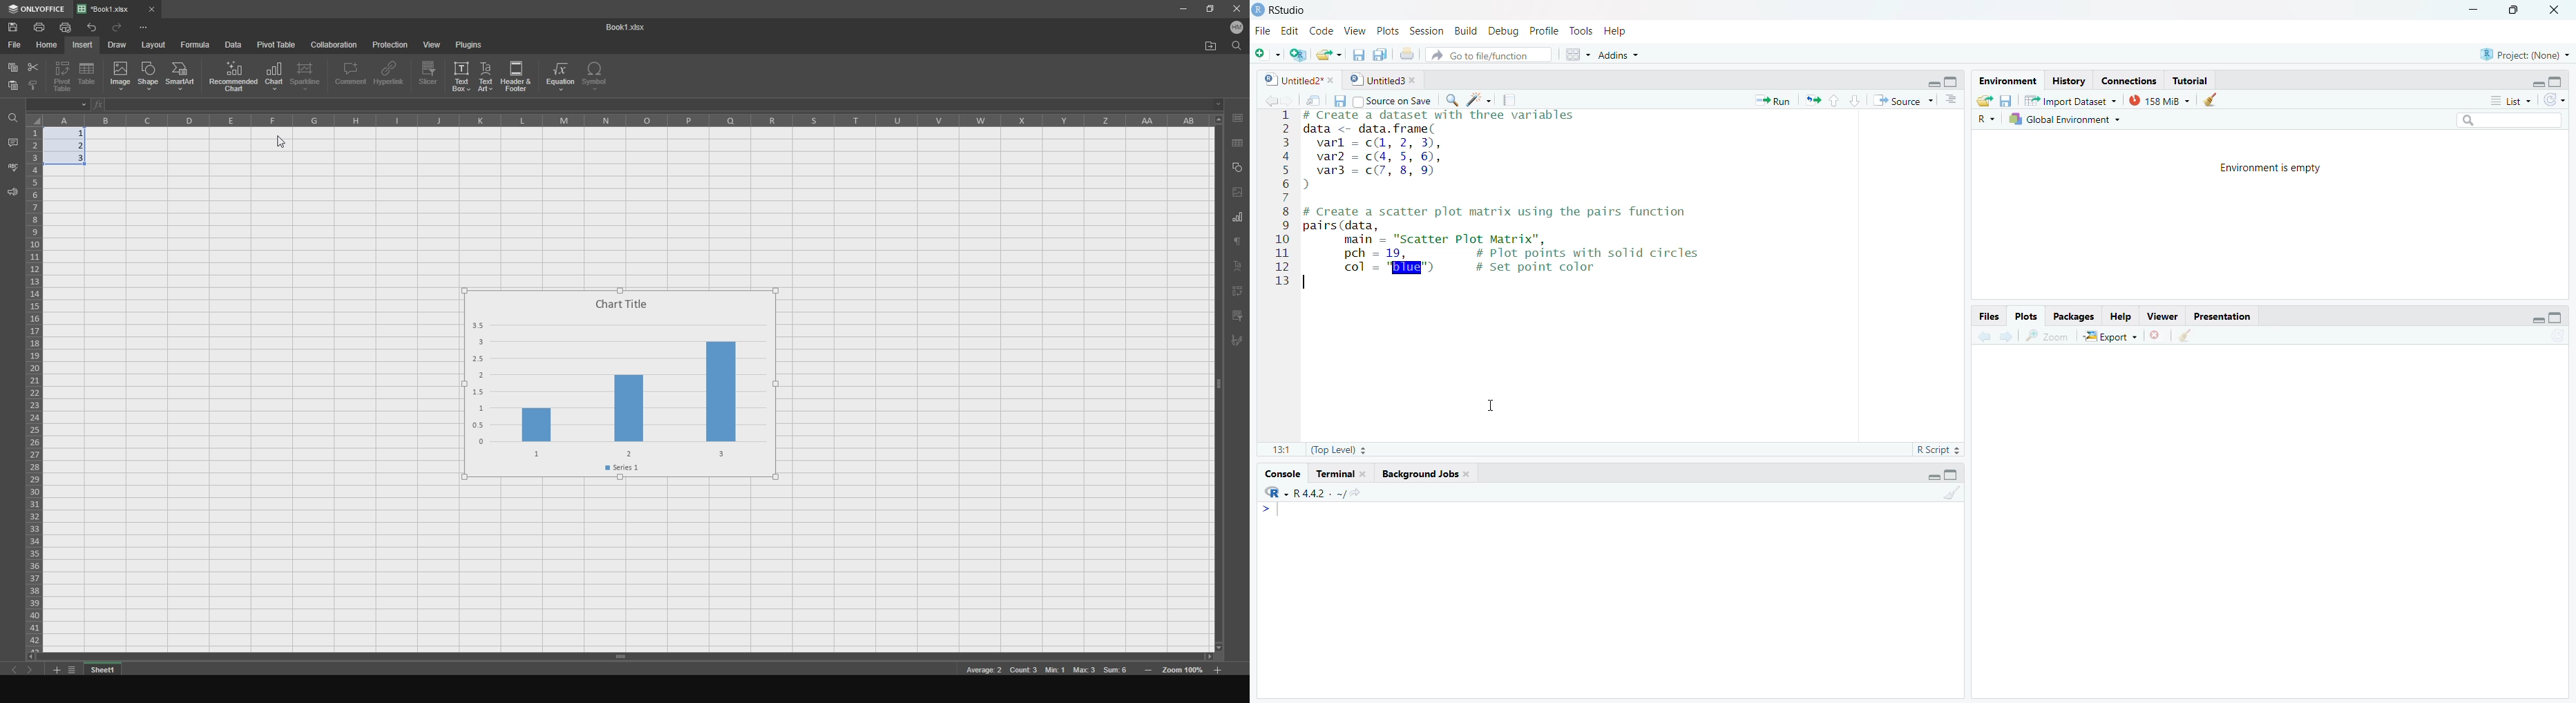 The image size is (2576, 728). I want to click on List , so click(2506, 99).